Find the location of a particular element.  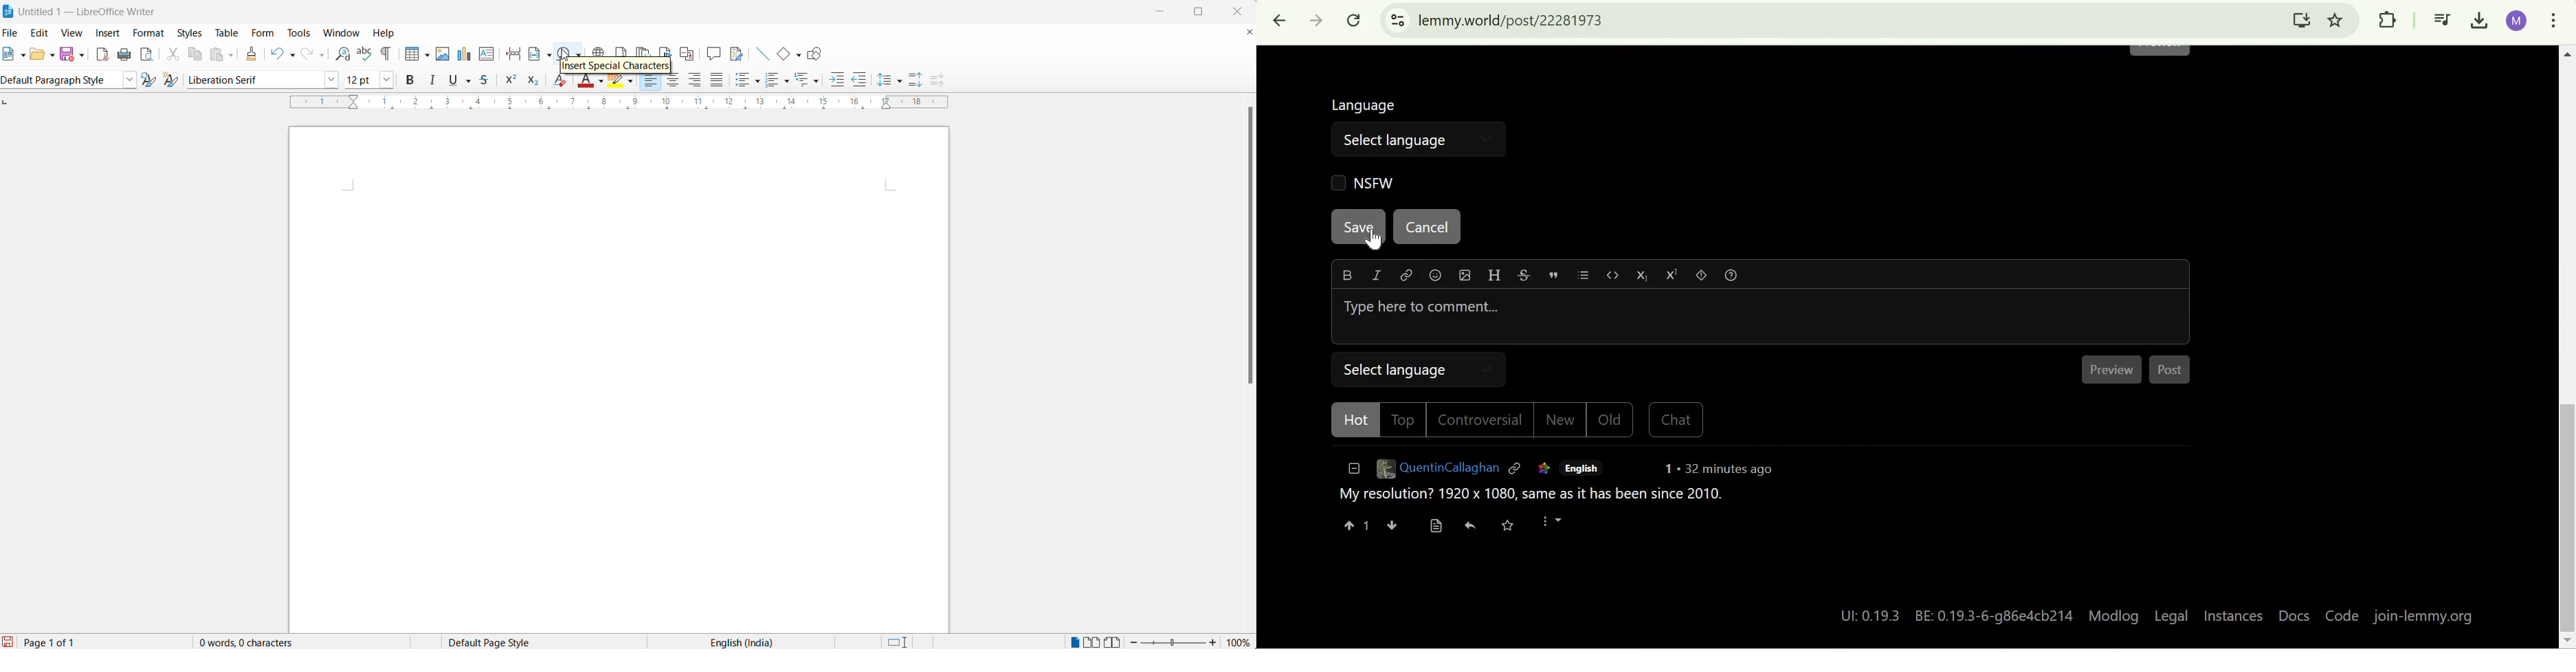

subscript is located at coordinates (535, 81).